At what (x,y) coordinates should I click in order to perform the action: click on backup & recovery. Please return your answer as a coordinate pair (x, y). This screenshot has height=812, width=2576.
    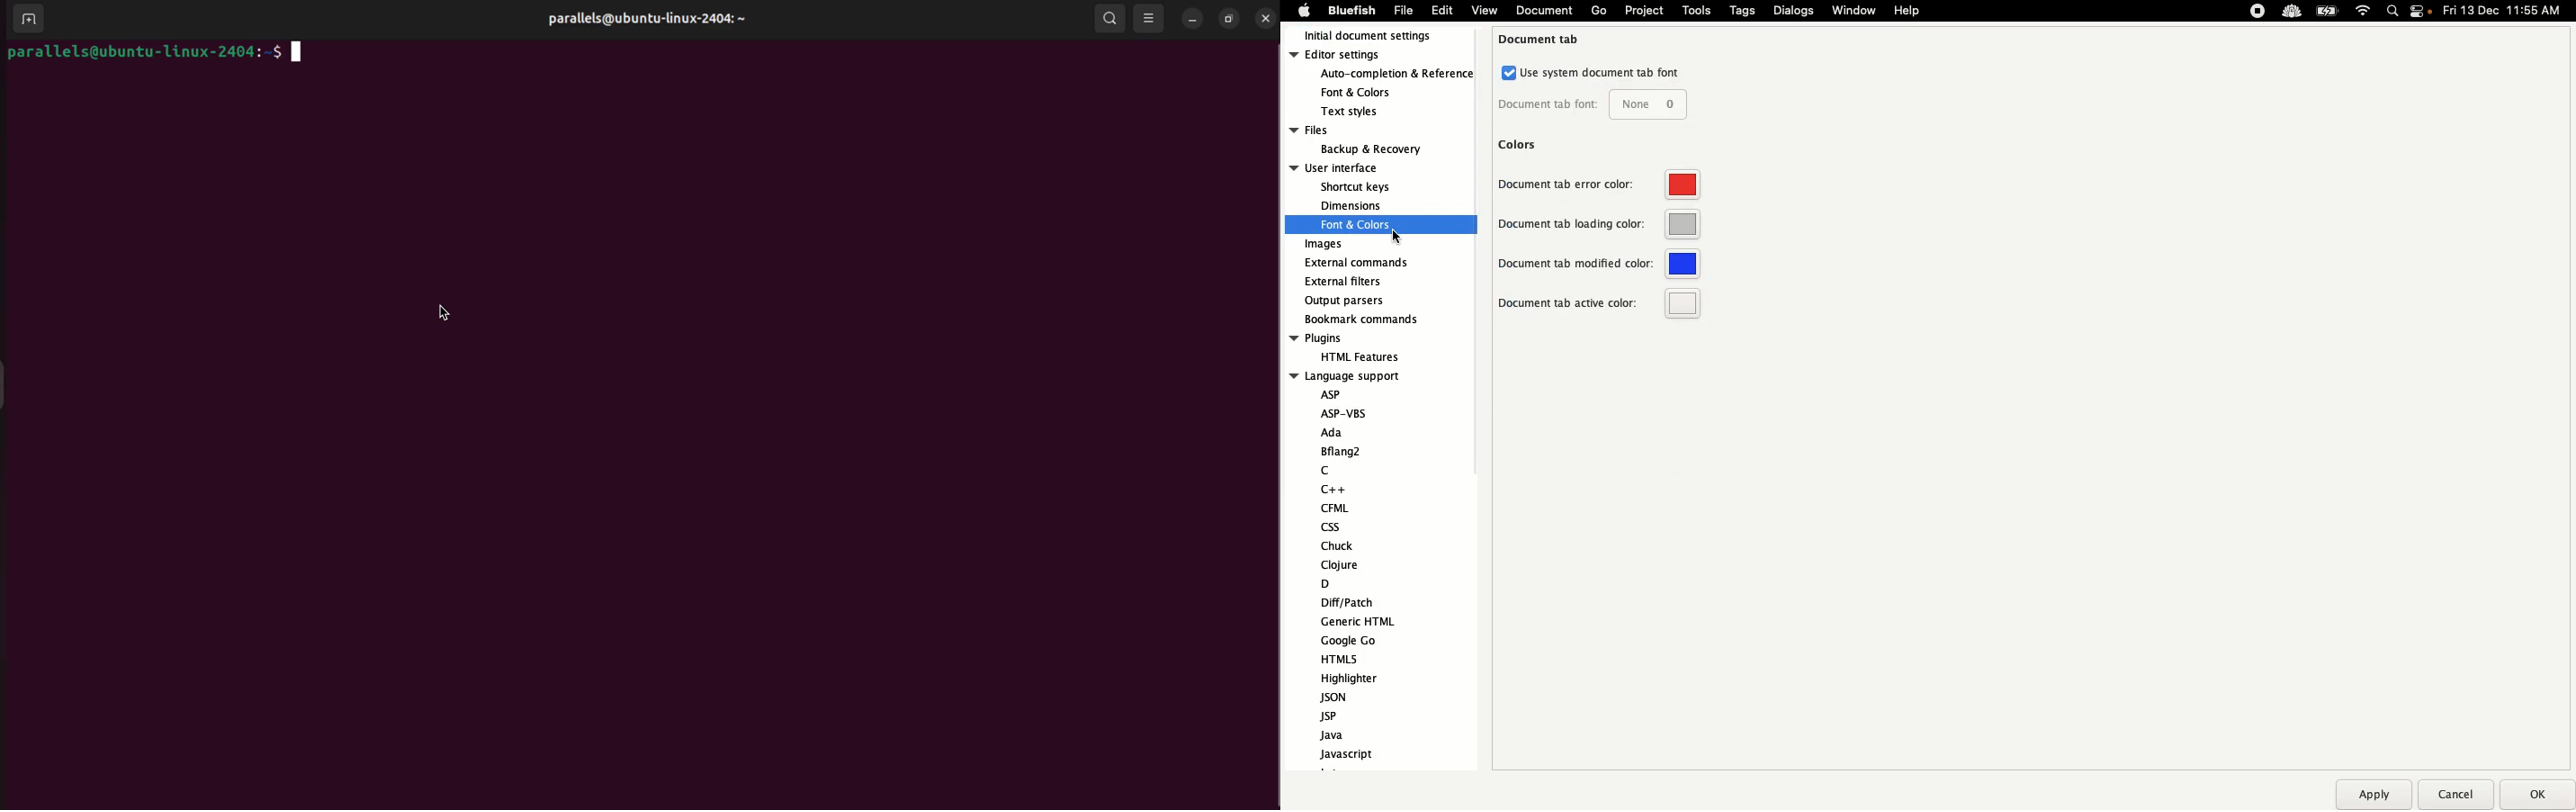
    Looking at the image, I should click on (1369, 149).